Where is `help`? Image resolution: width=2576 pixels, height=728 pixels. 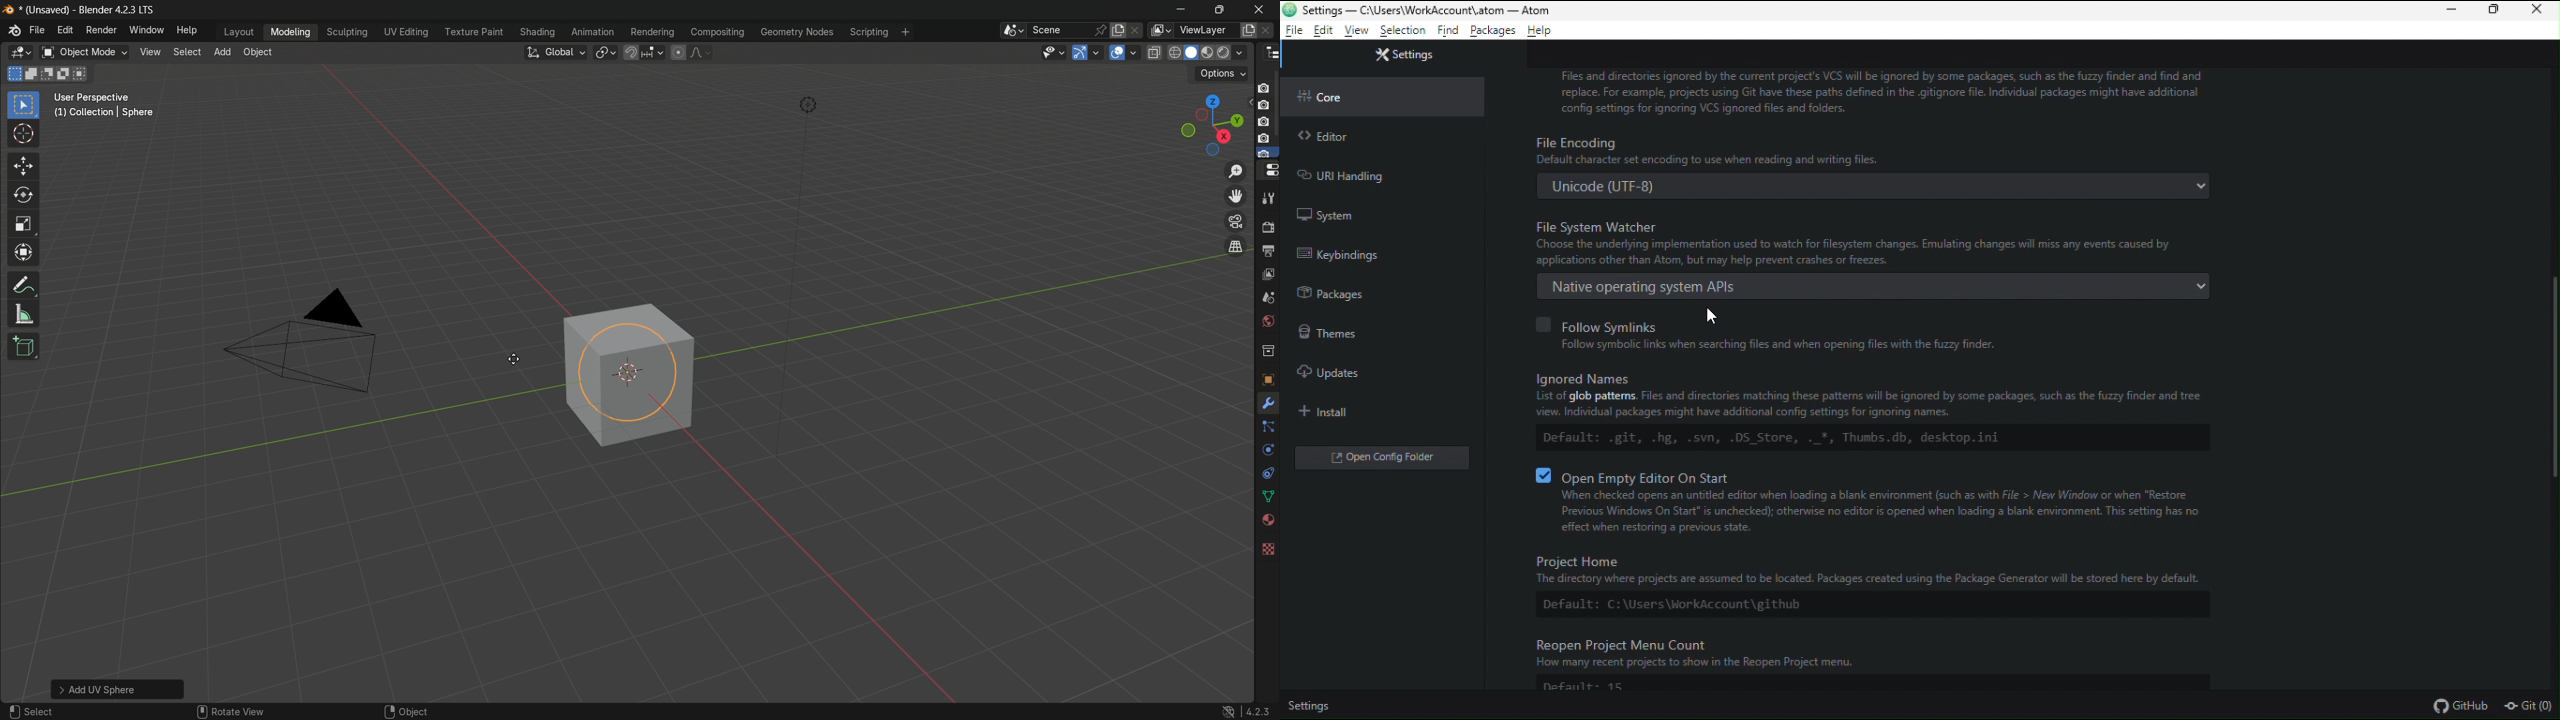 help is located at coordinates (1542, 31).